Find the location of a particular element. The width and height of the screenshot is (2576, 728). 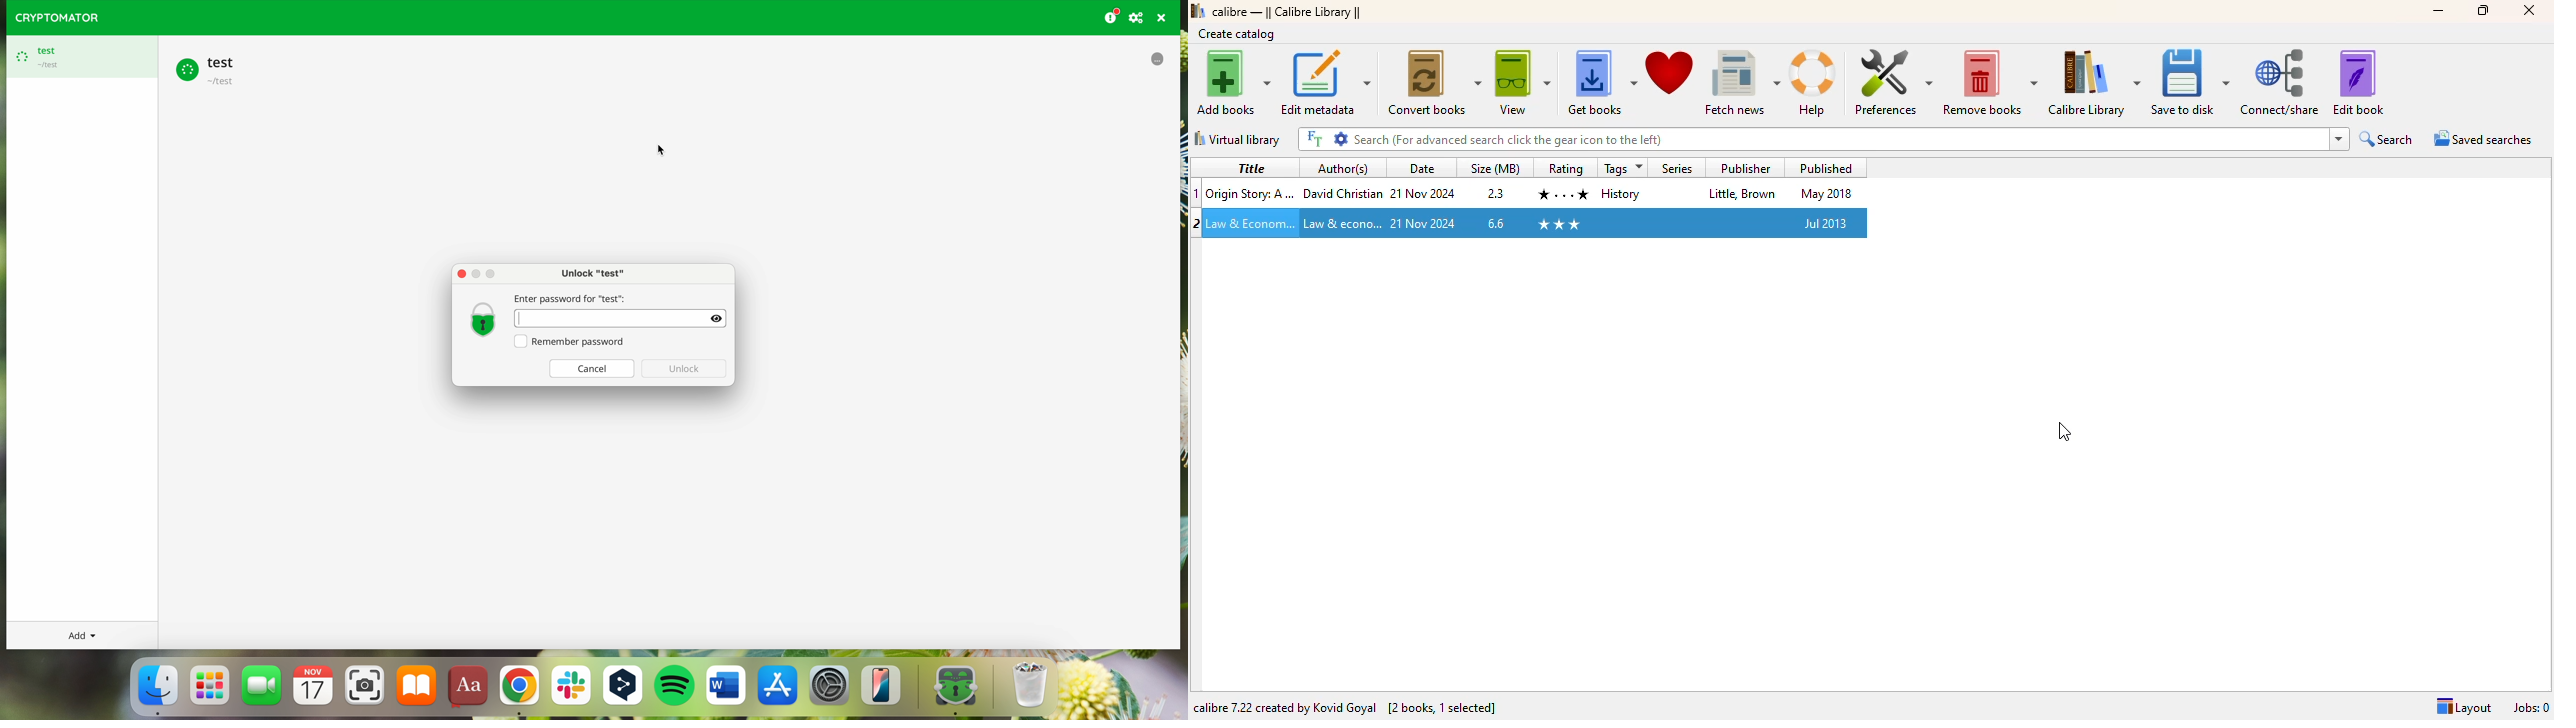

preferences is located at coordinates (1890, 83).